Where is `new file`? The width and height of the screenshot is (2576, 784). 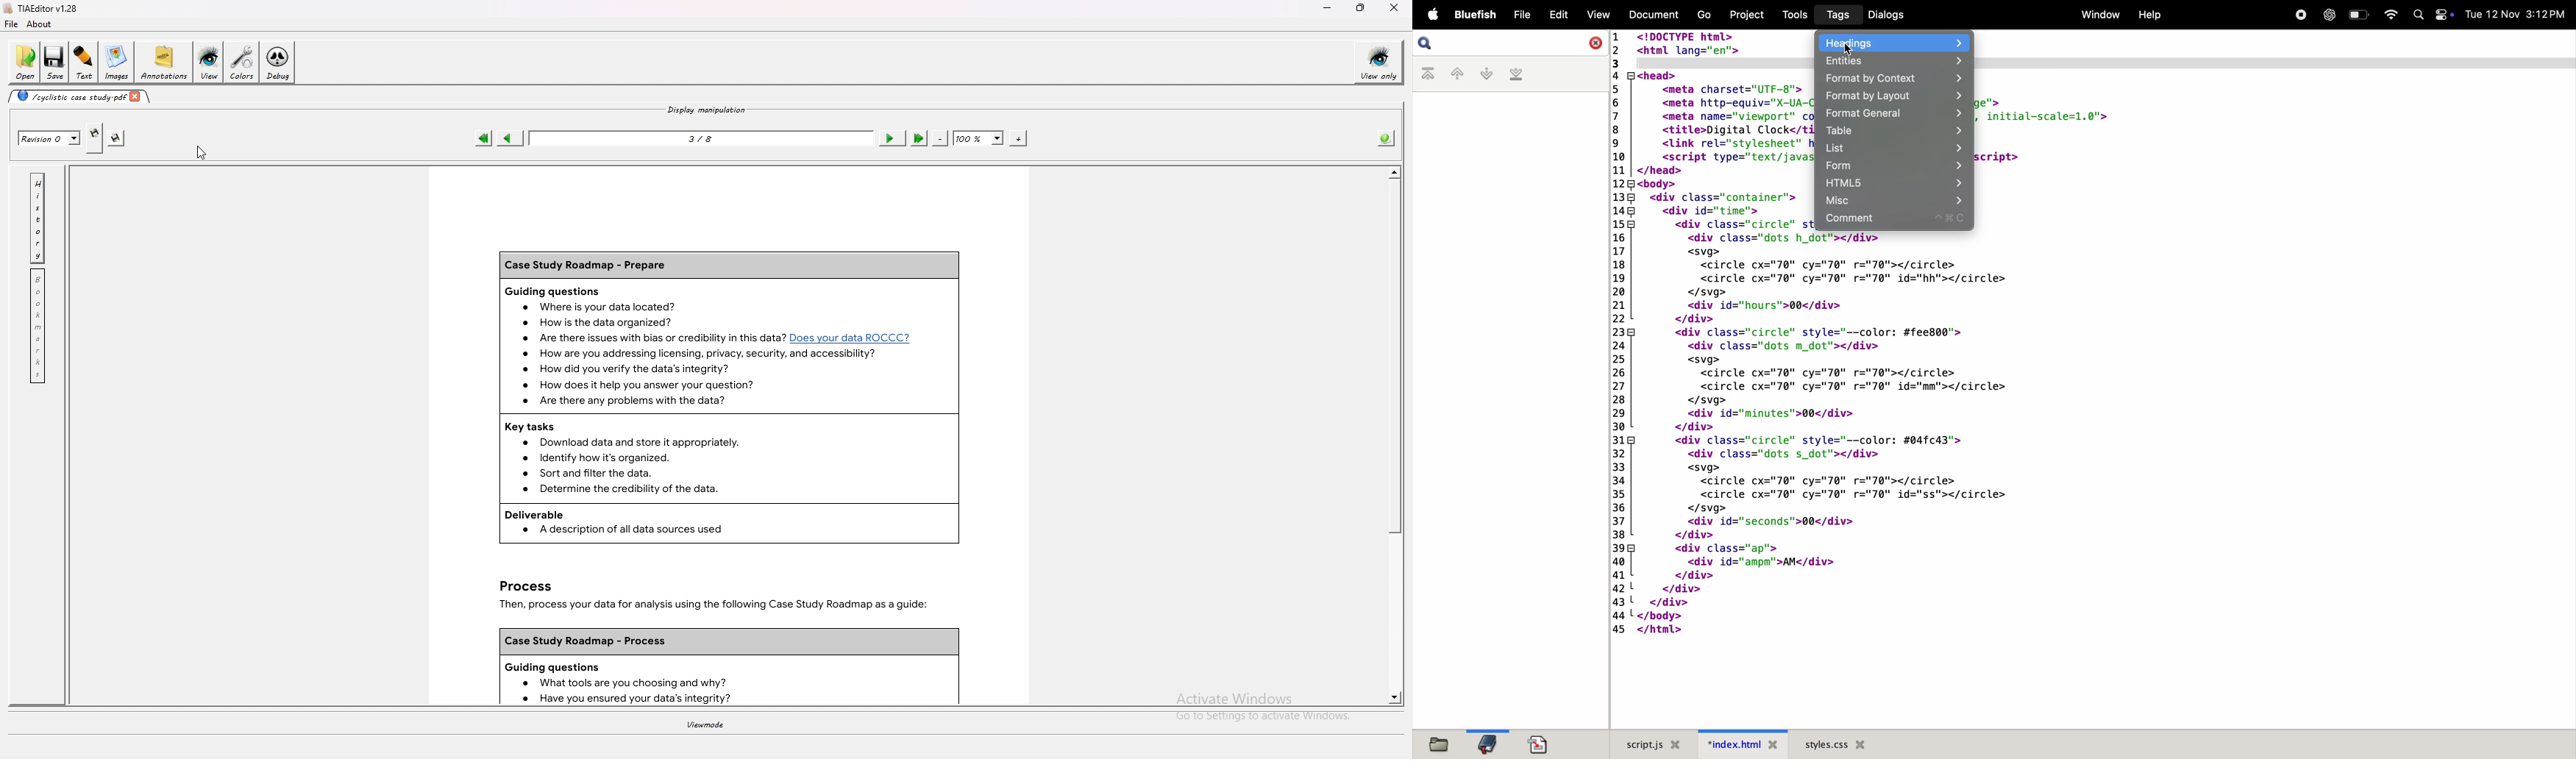 new file is located at coordinates (1435, 743).